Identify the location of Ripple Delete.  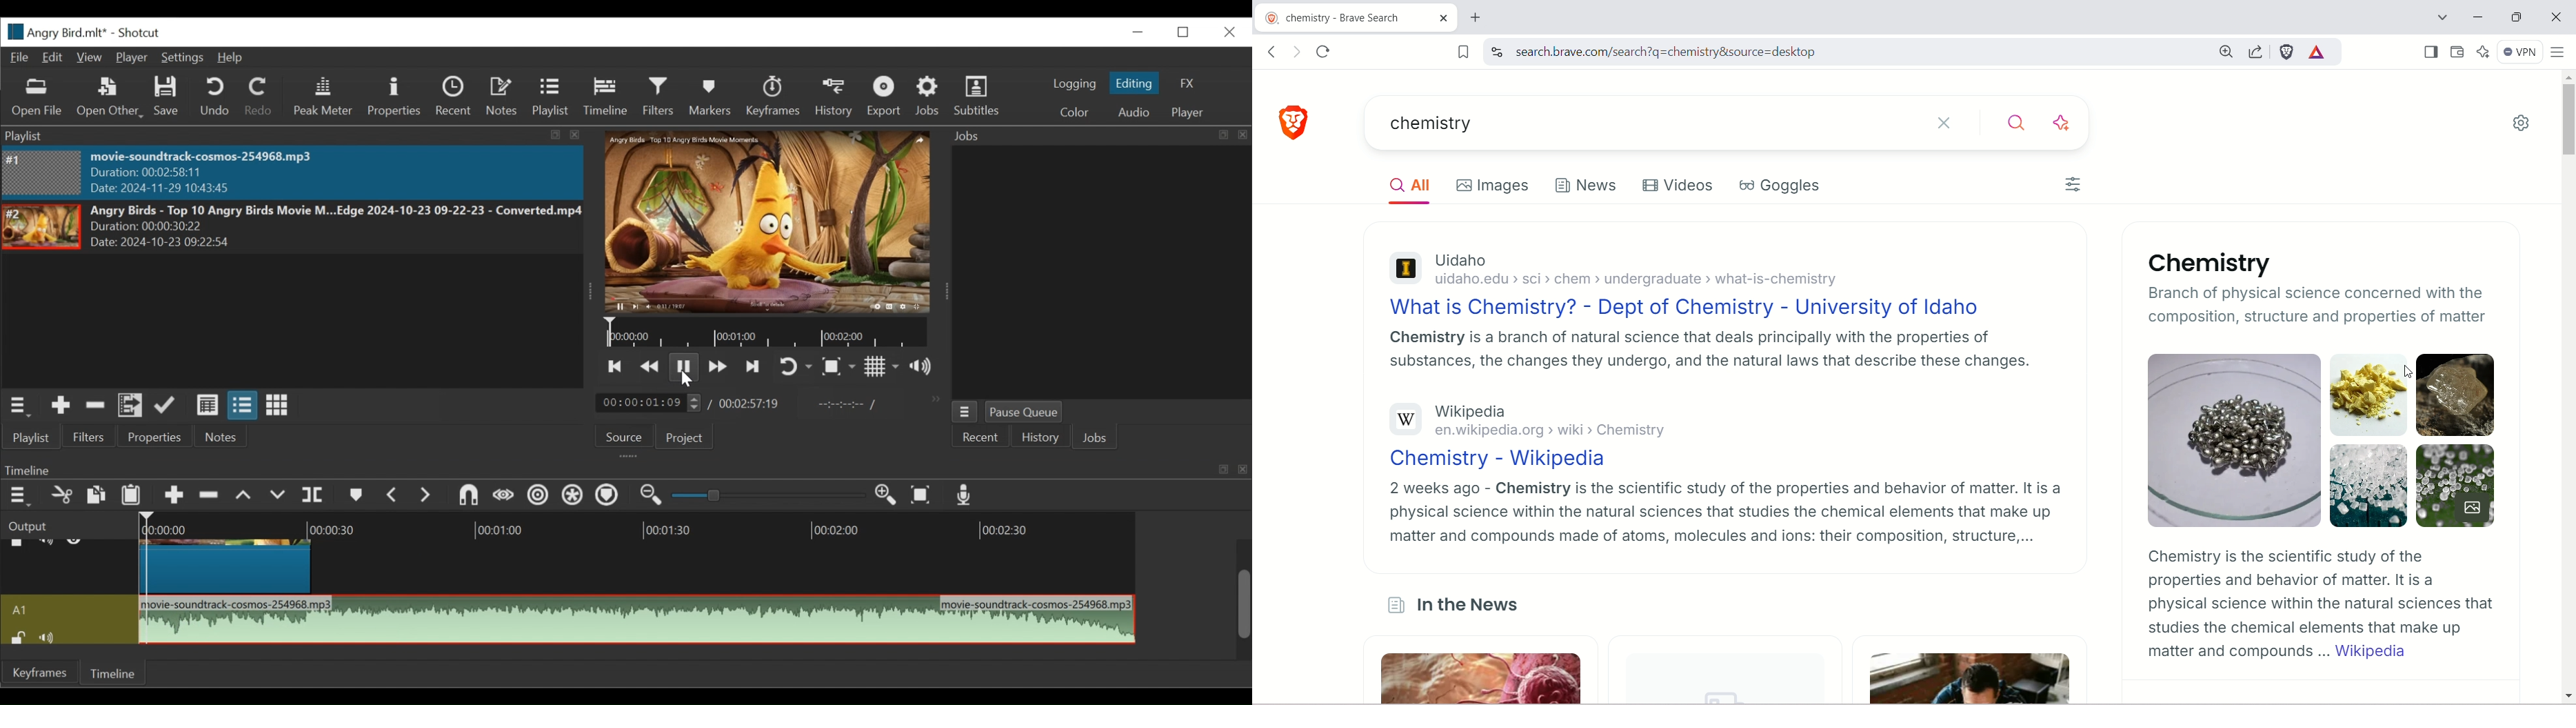
(209, 496).